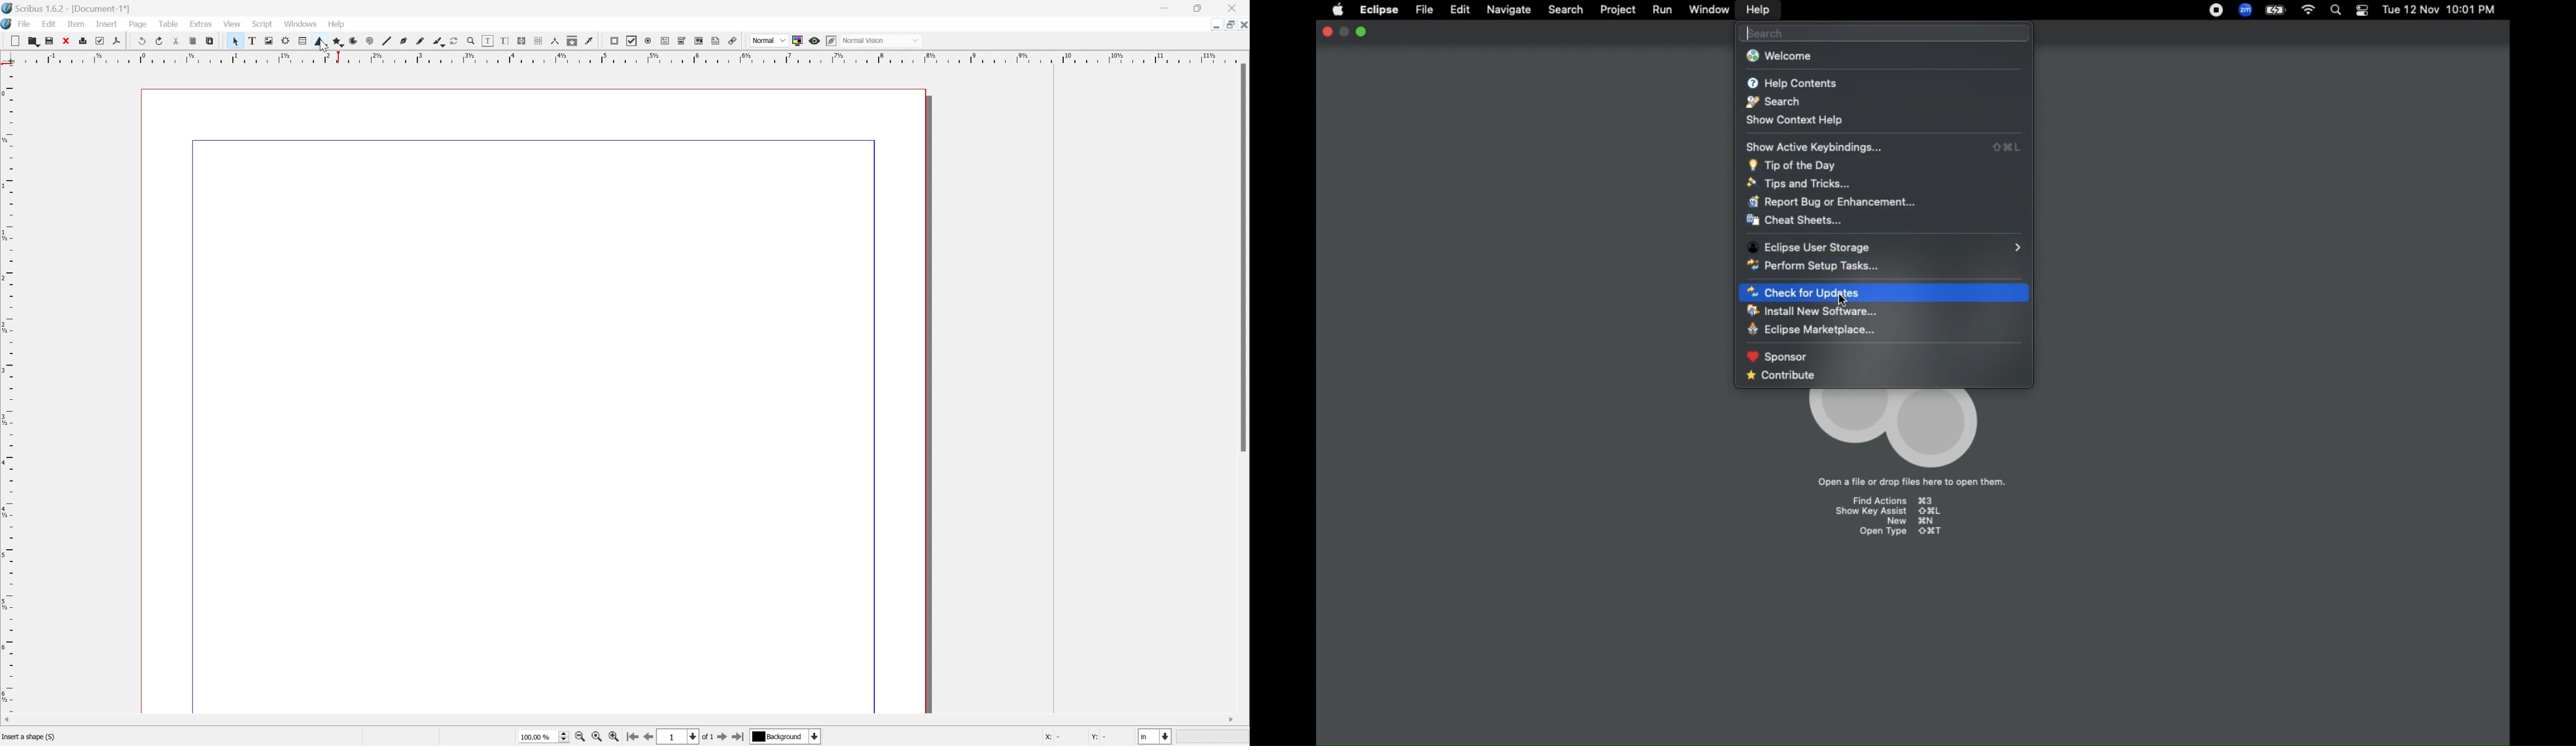 The width and height of the screenshot is (2576, 756). I want to click on Paste, so click(213, 41).